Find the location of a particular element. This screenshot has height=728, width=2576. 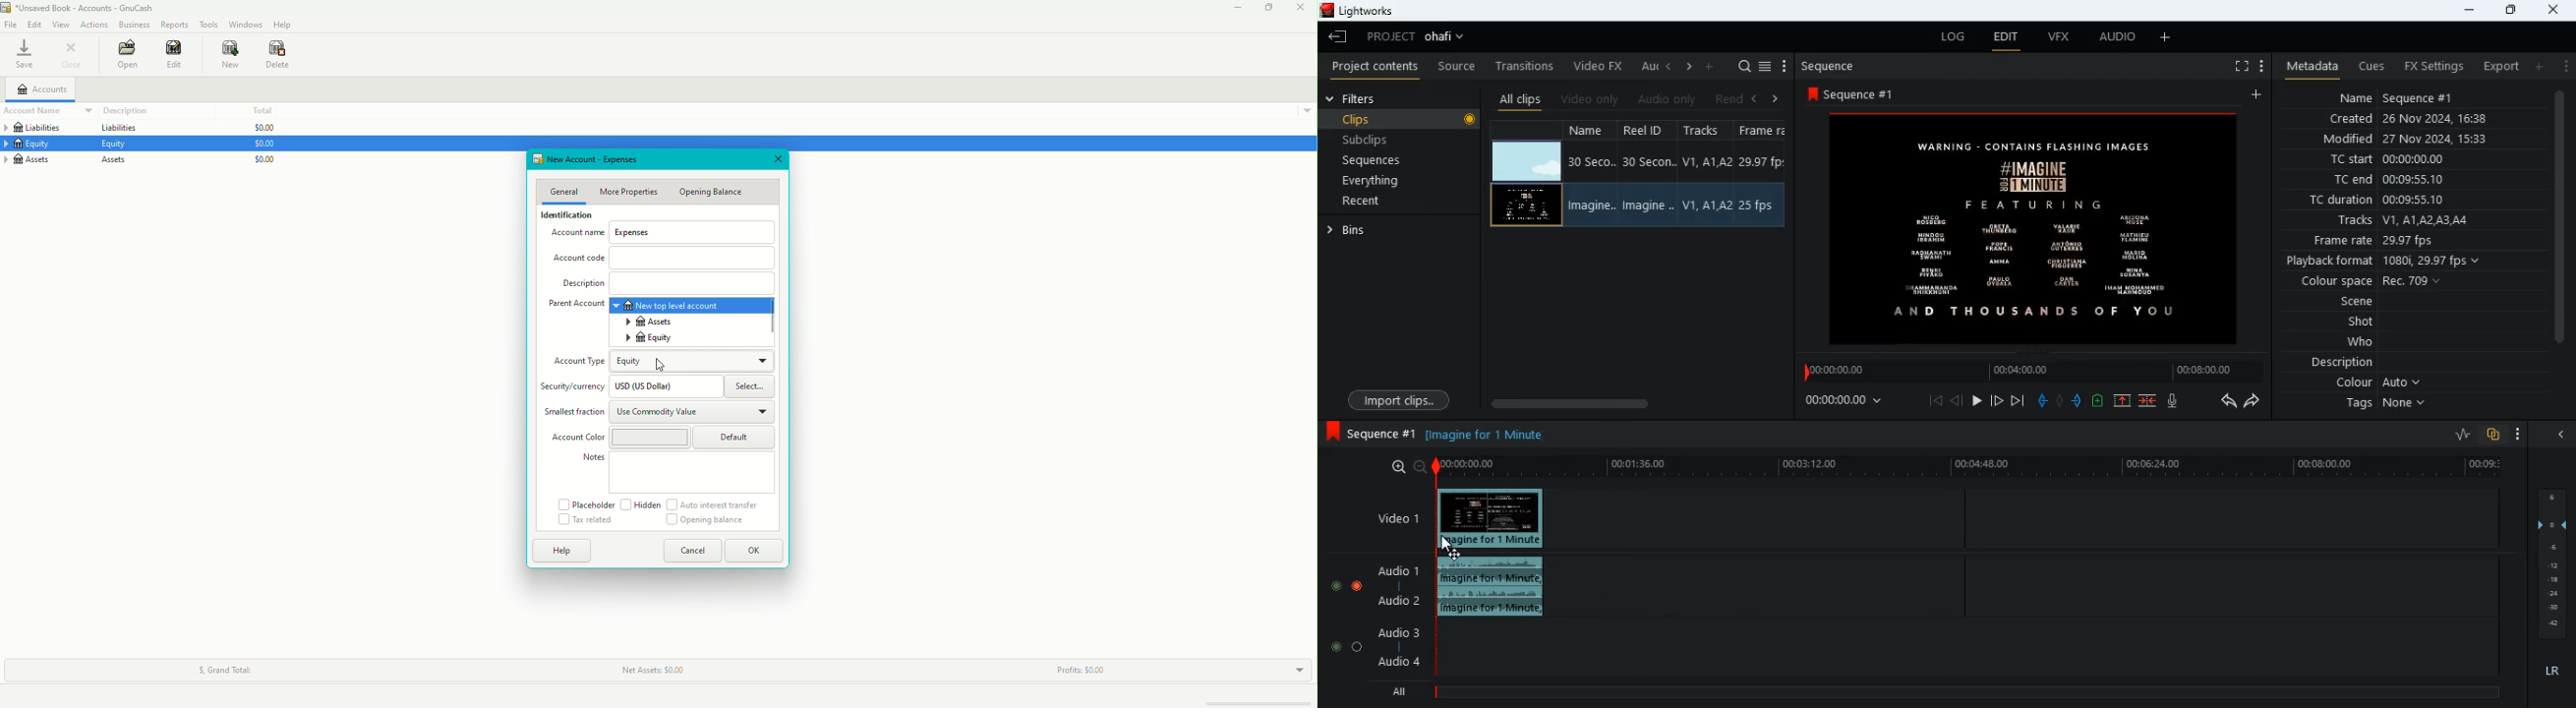

USD is located at coordinates (662, 385).